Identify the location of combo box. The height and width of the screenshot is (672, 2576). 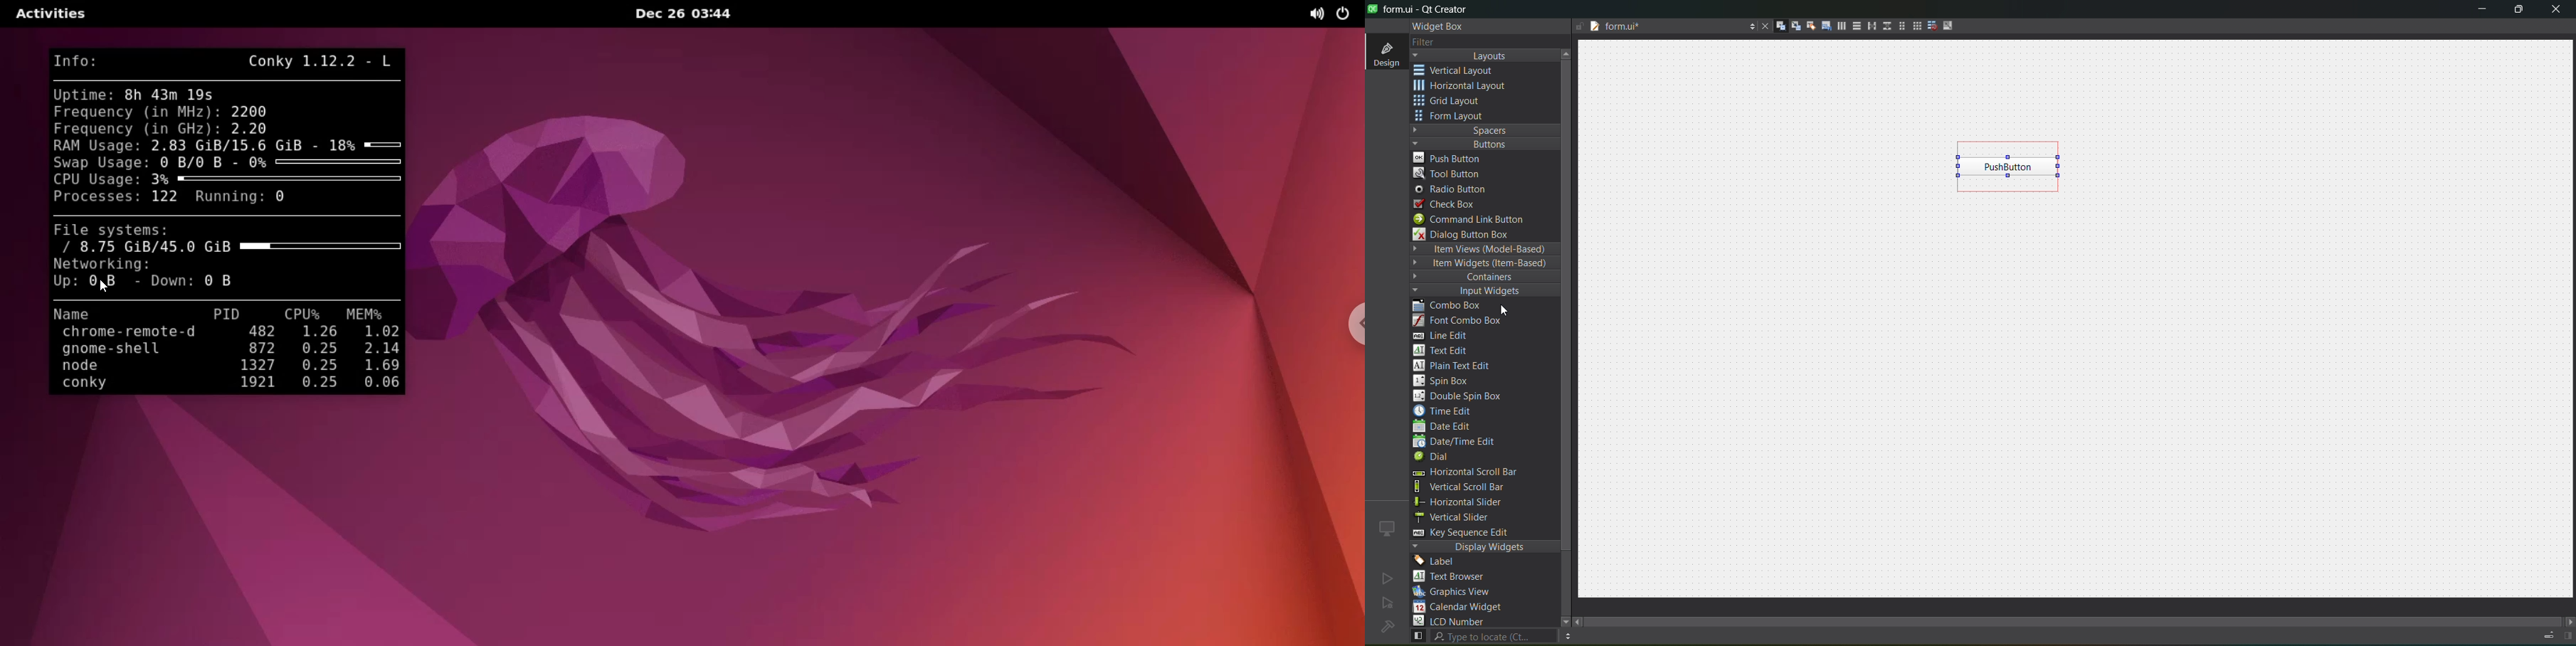
(1456, 306).